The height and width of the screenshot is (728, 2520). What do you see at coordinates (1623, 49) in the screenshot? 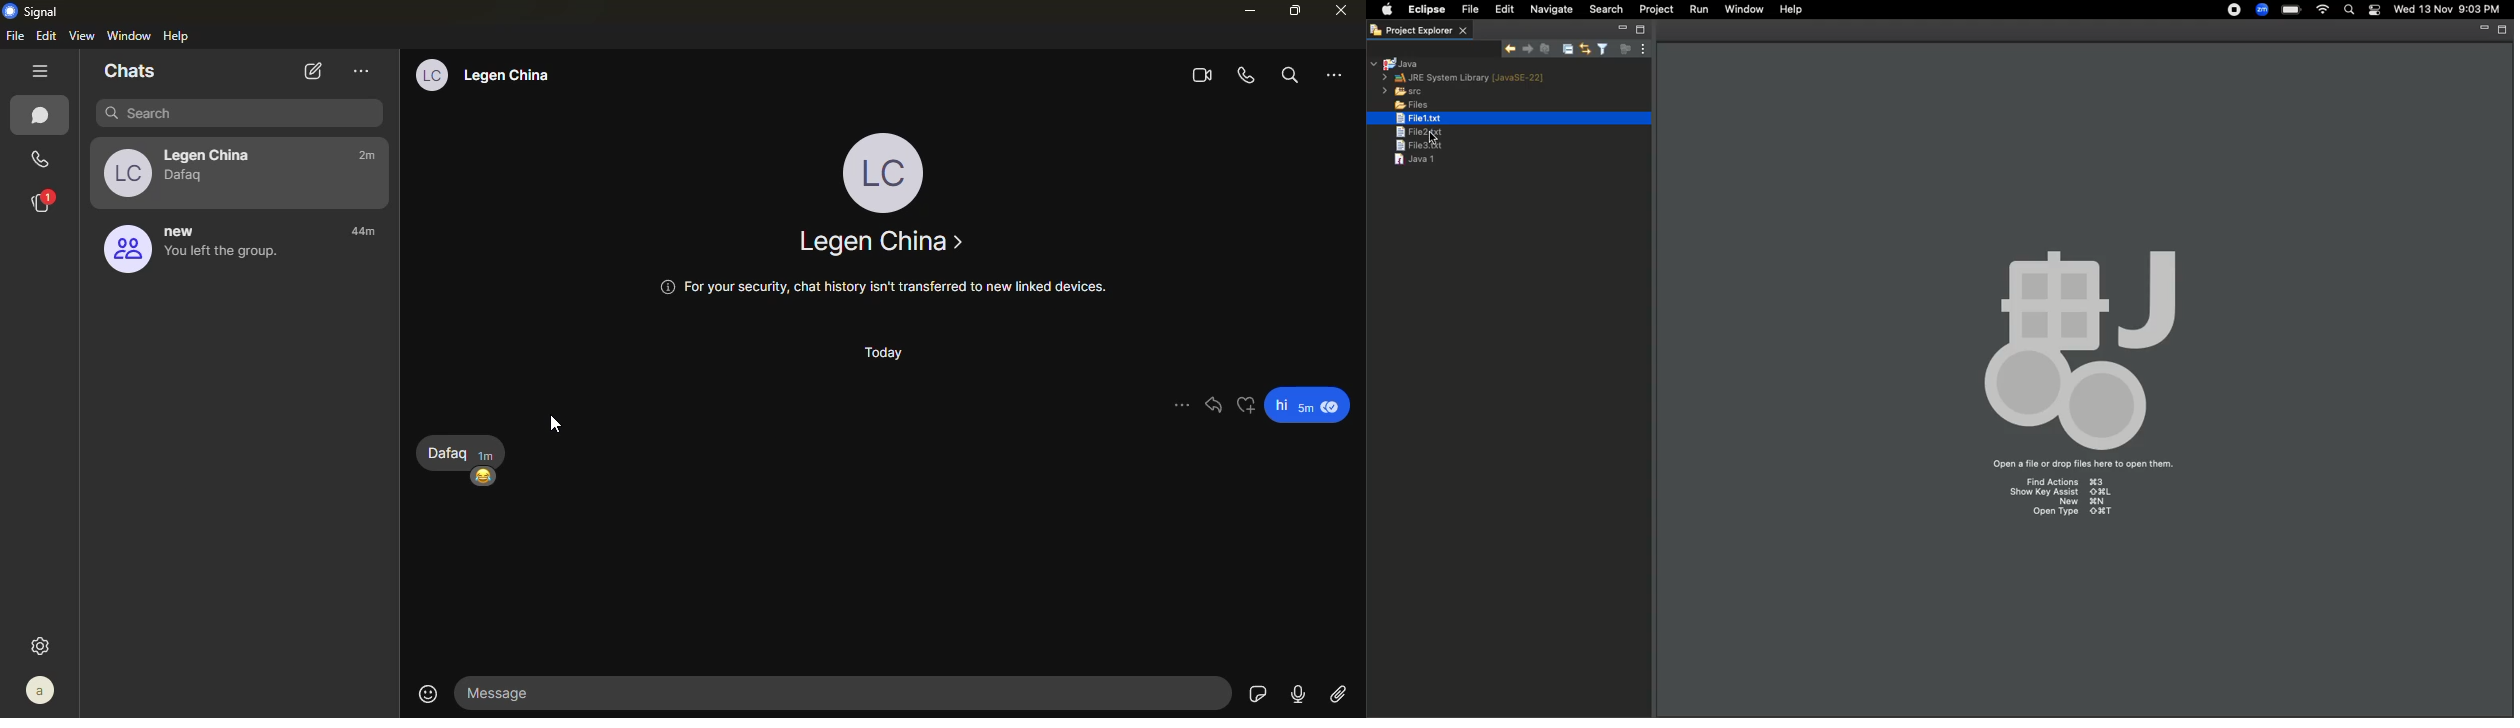
I see `Focus on active task` at bounding box center [1623, 49].